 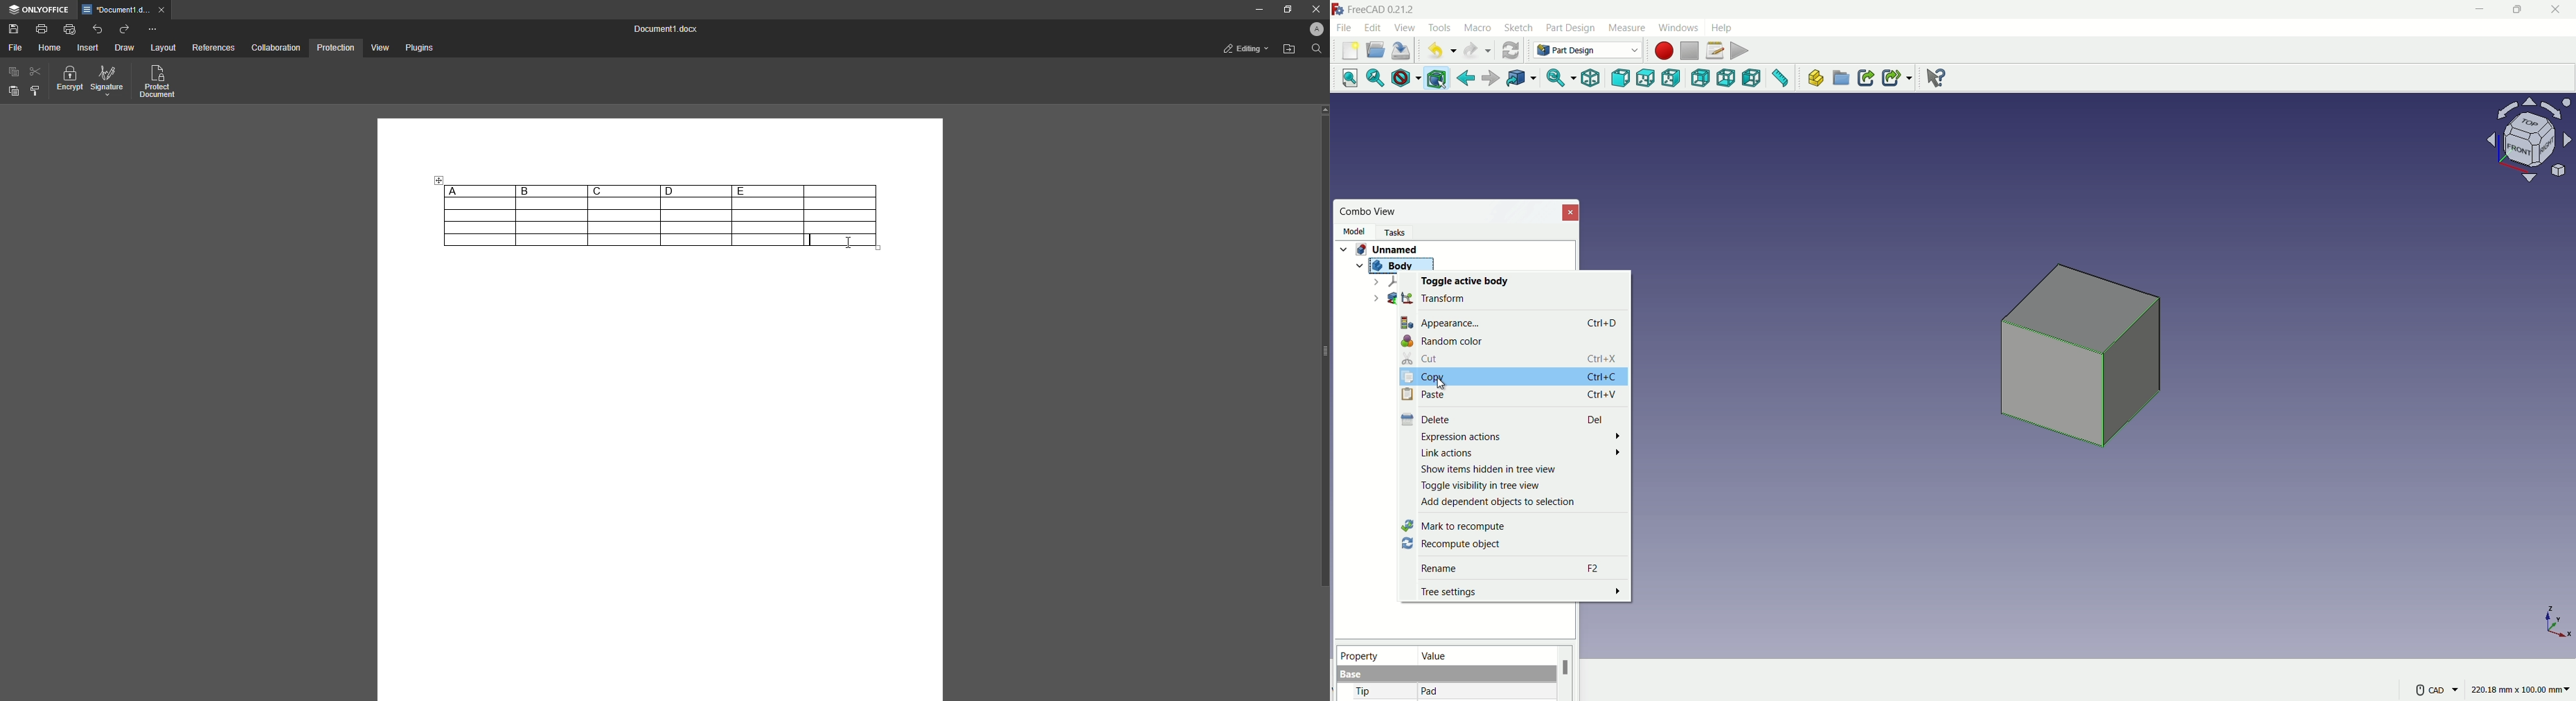 What do you see at coordinates (623, 190) in the screenshot?
I see `C` at bounding box center [623, 190].